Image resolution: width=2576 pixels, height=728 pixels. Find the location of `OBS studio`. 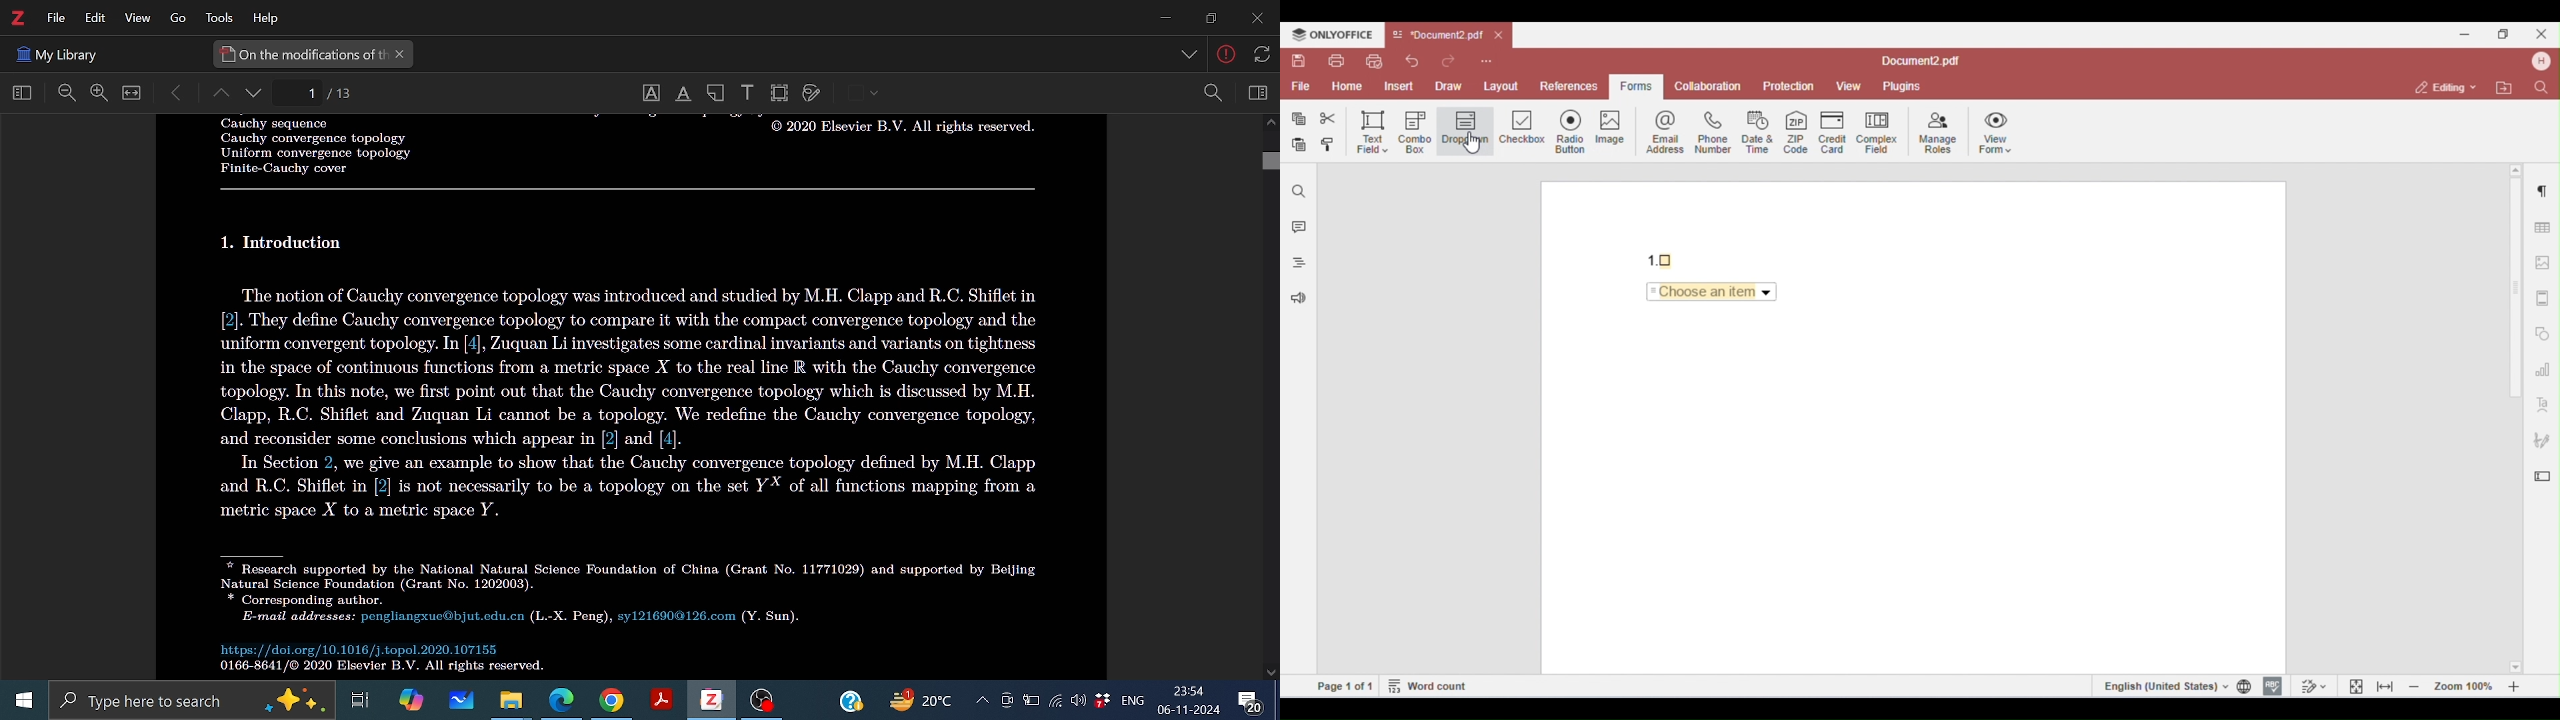

OBS studio is located at coordinates (762, 702).